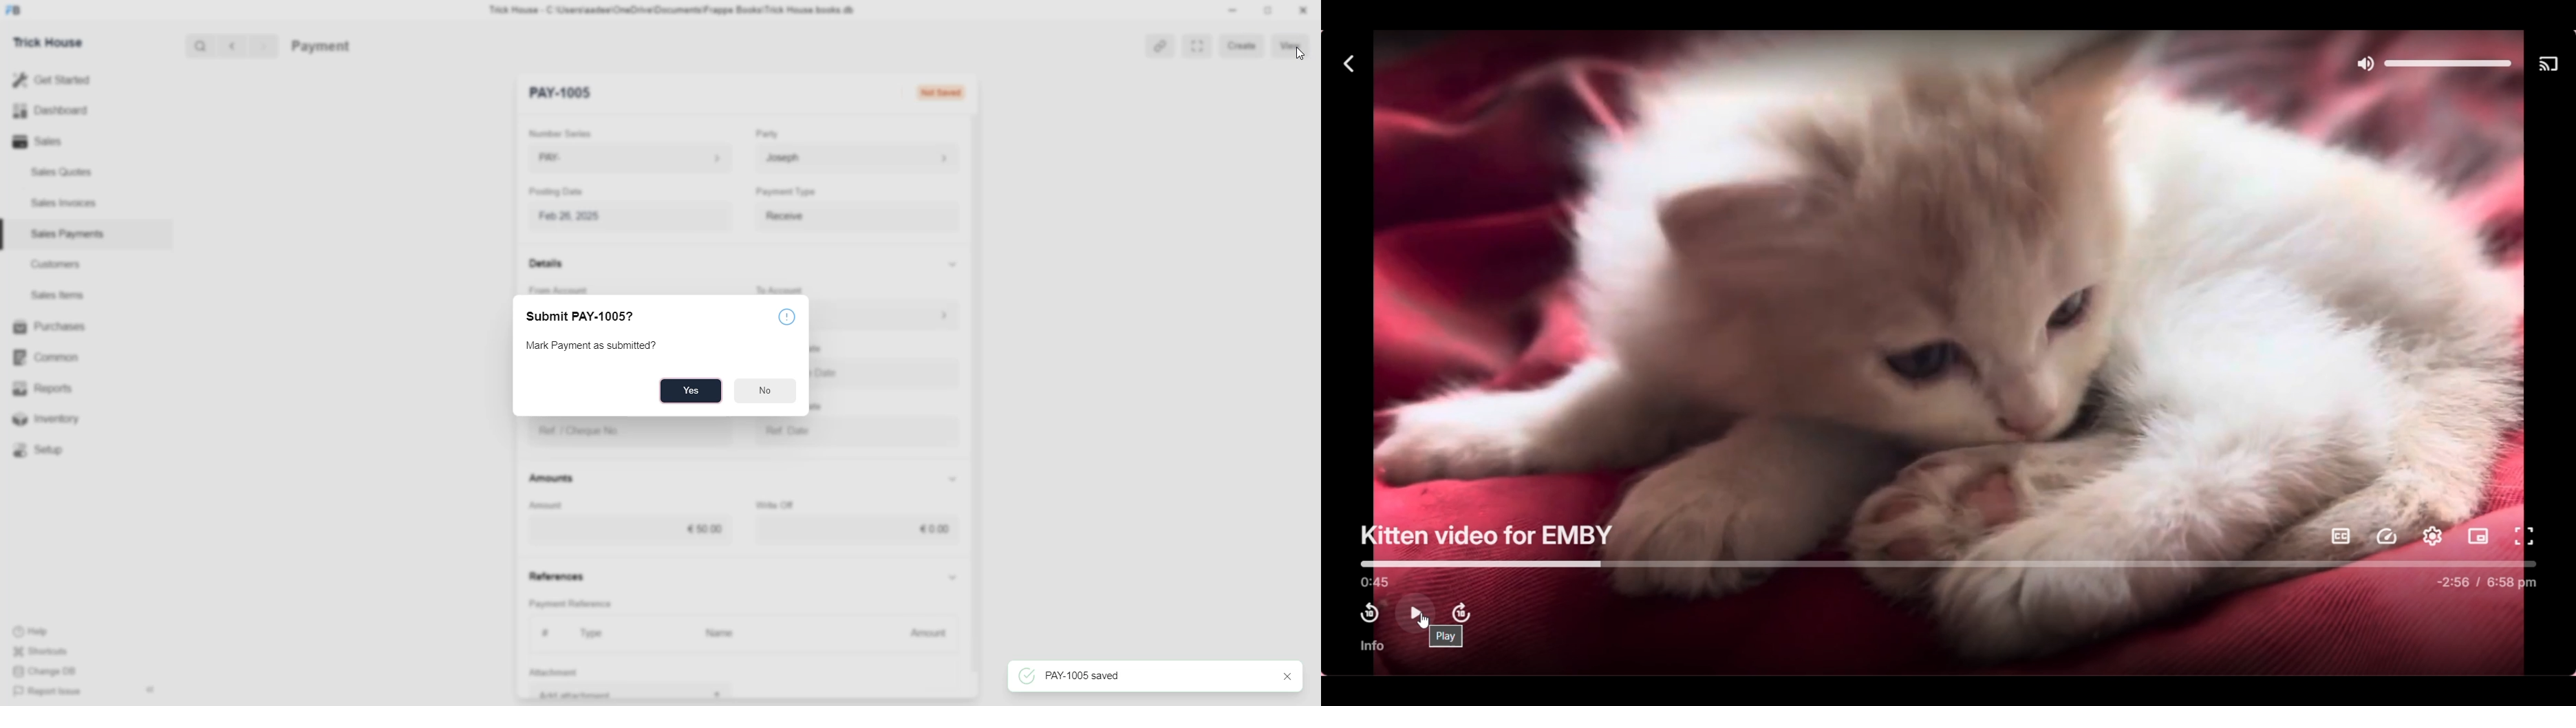 This screenshot has height=728, width=2576. I want to click on Mark Payment as submitted?, so click(590, 345).